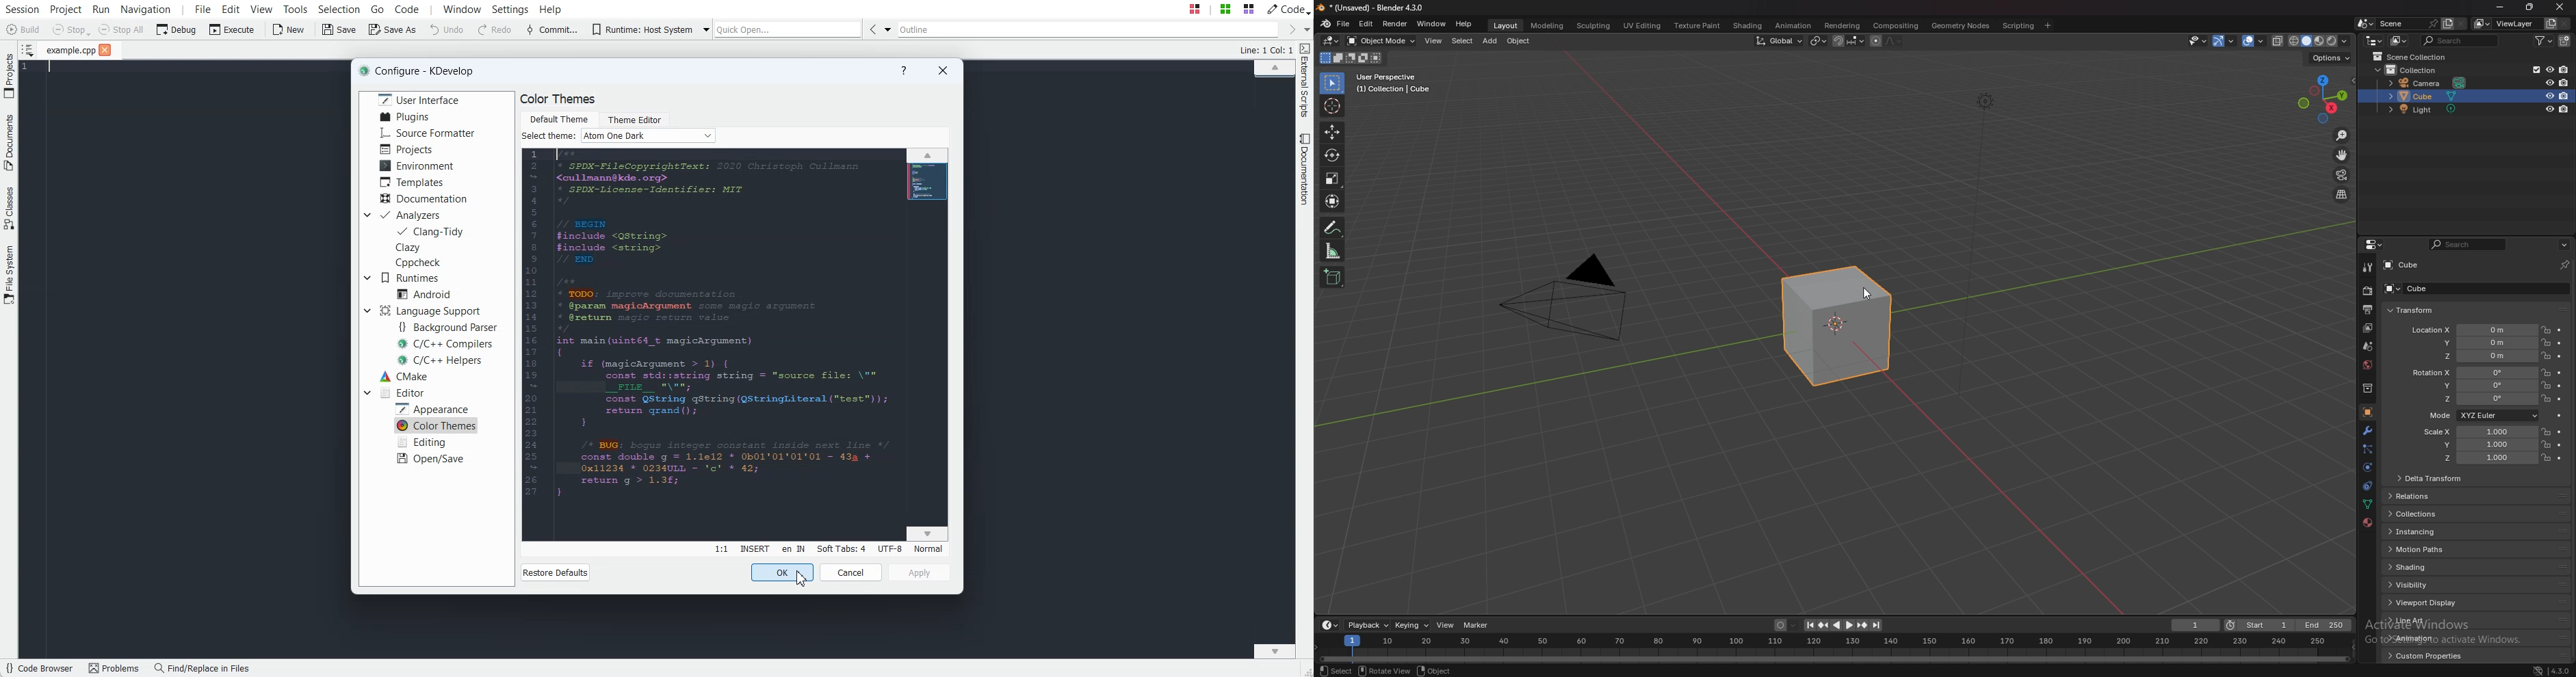  What do you see at coordinates (2546, 329) in the screenshot?
I see `lock` at bounding box center [2546, 329].